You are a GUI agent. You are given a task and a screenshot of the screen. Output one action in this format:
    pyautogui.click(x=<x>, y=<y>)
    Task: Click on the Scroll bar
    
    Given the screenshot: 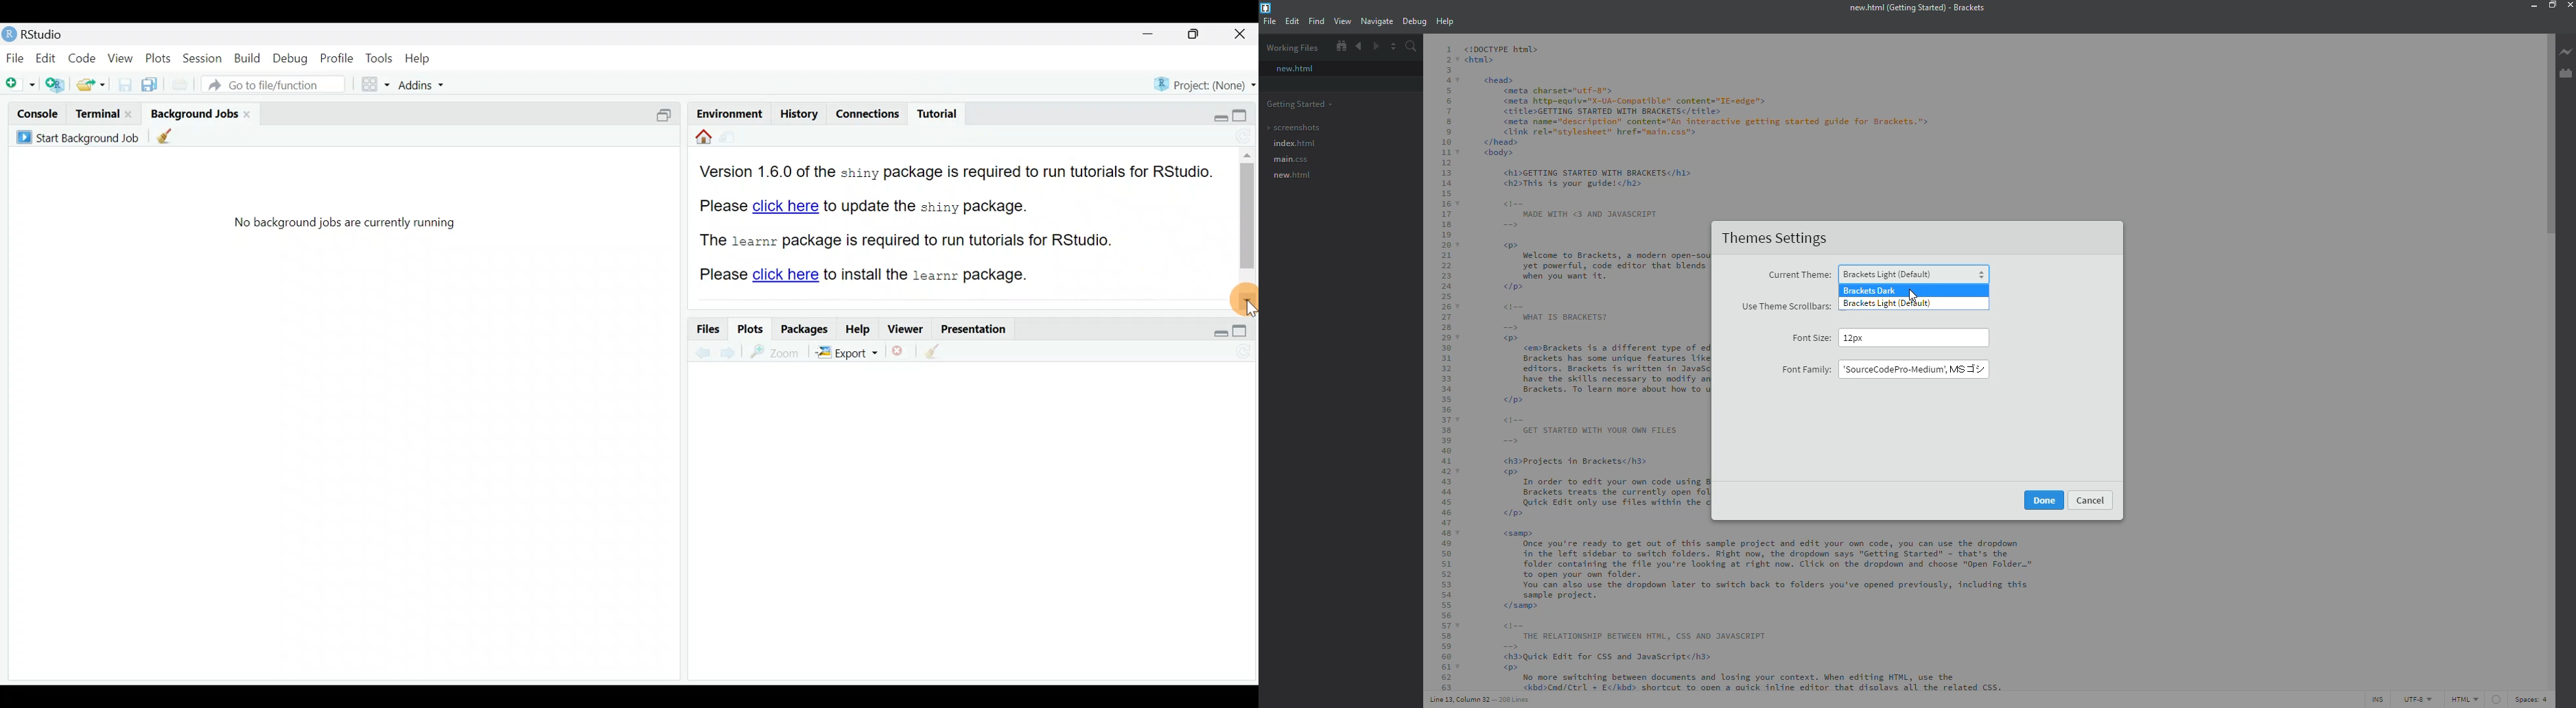 What is the action you would take?
    pyautogui.click(x=1250, y=209)
    